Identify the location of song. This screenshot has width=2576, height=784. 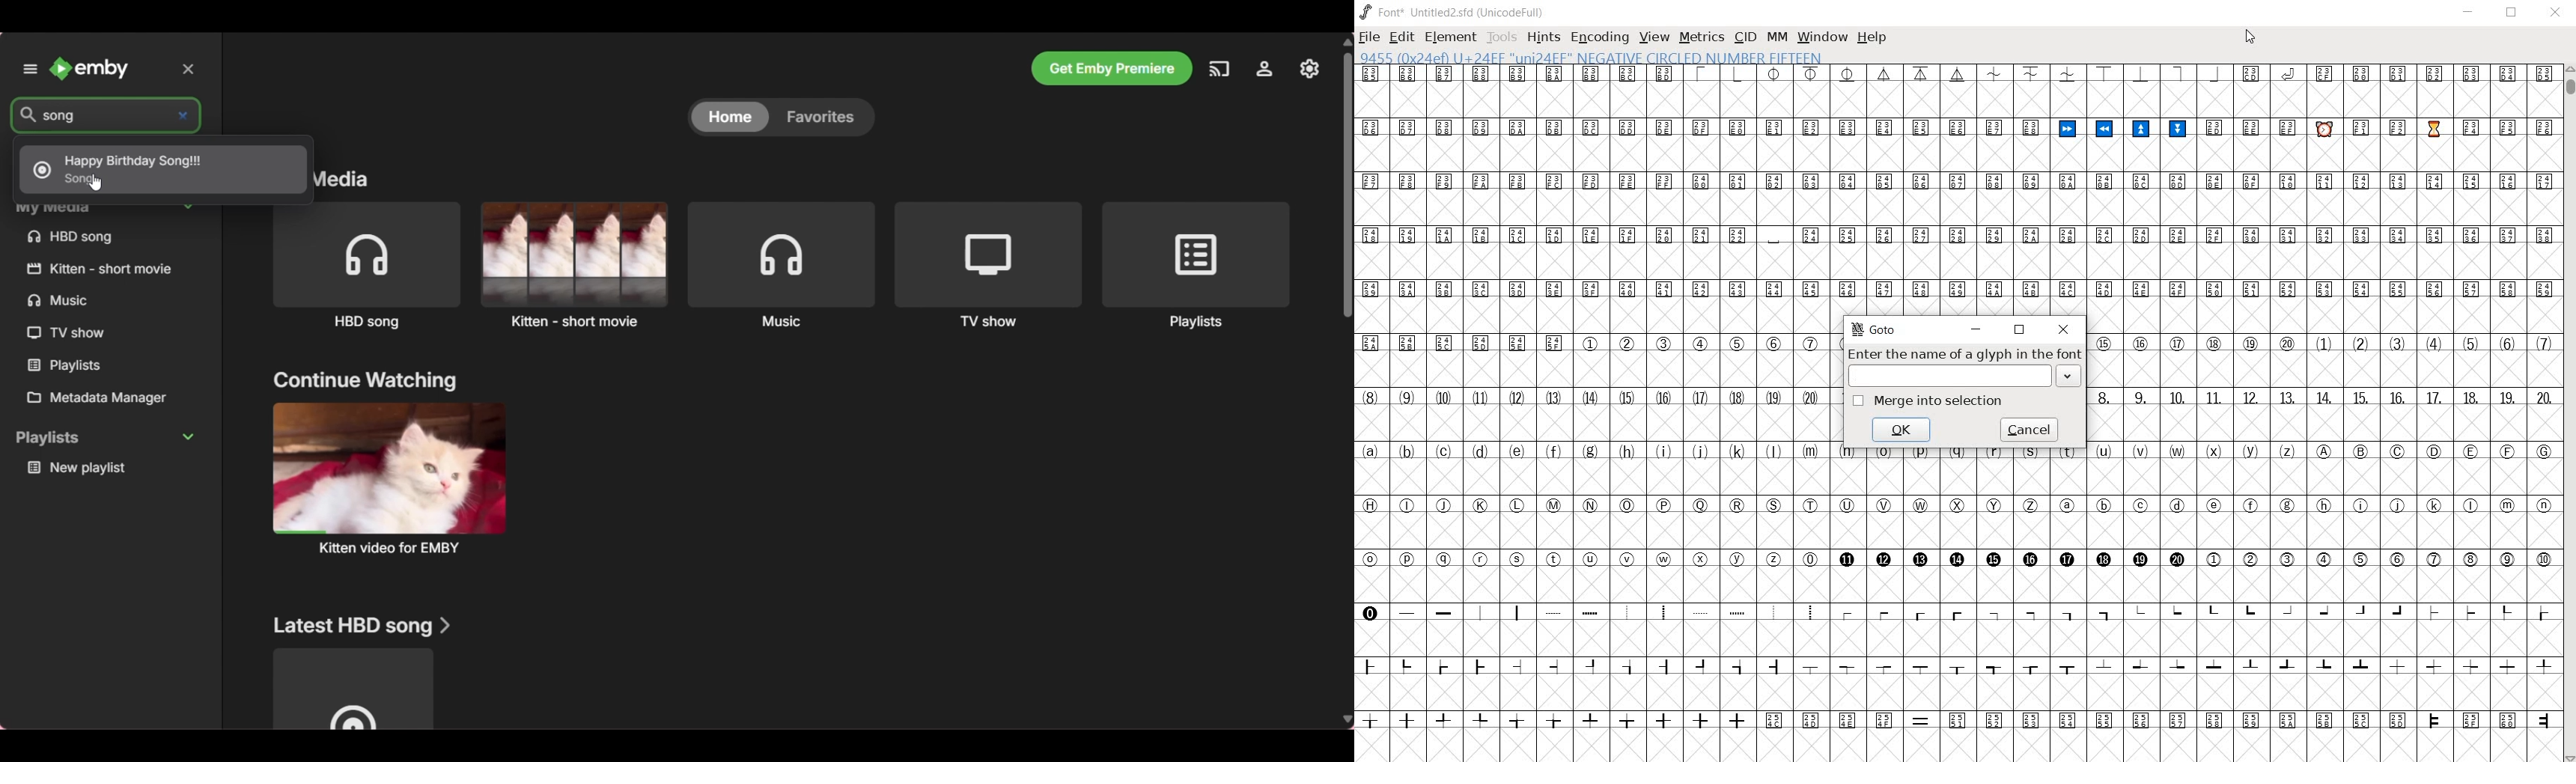
(75, 115).